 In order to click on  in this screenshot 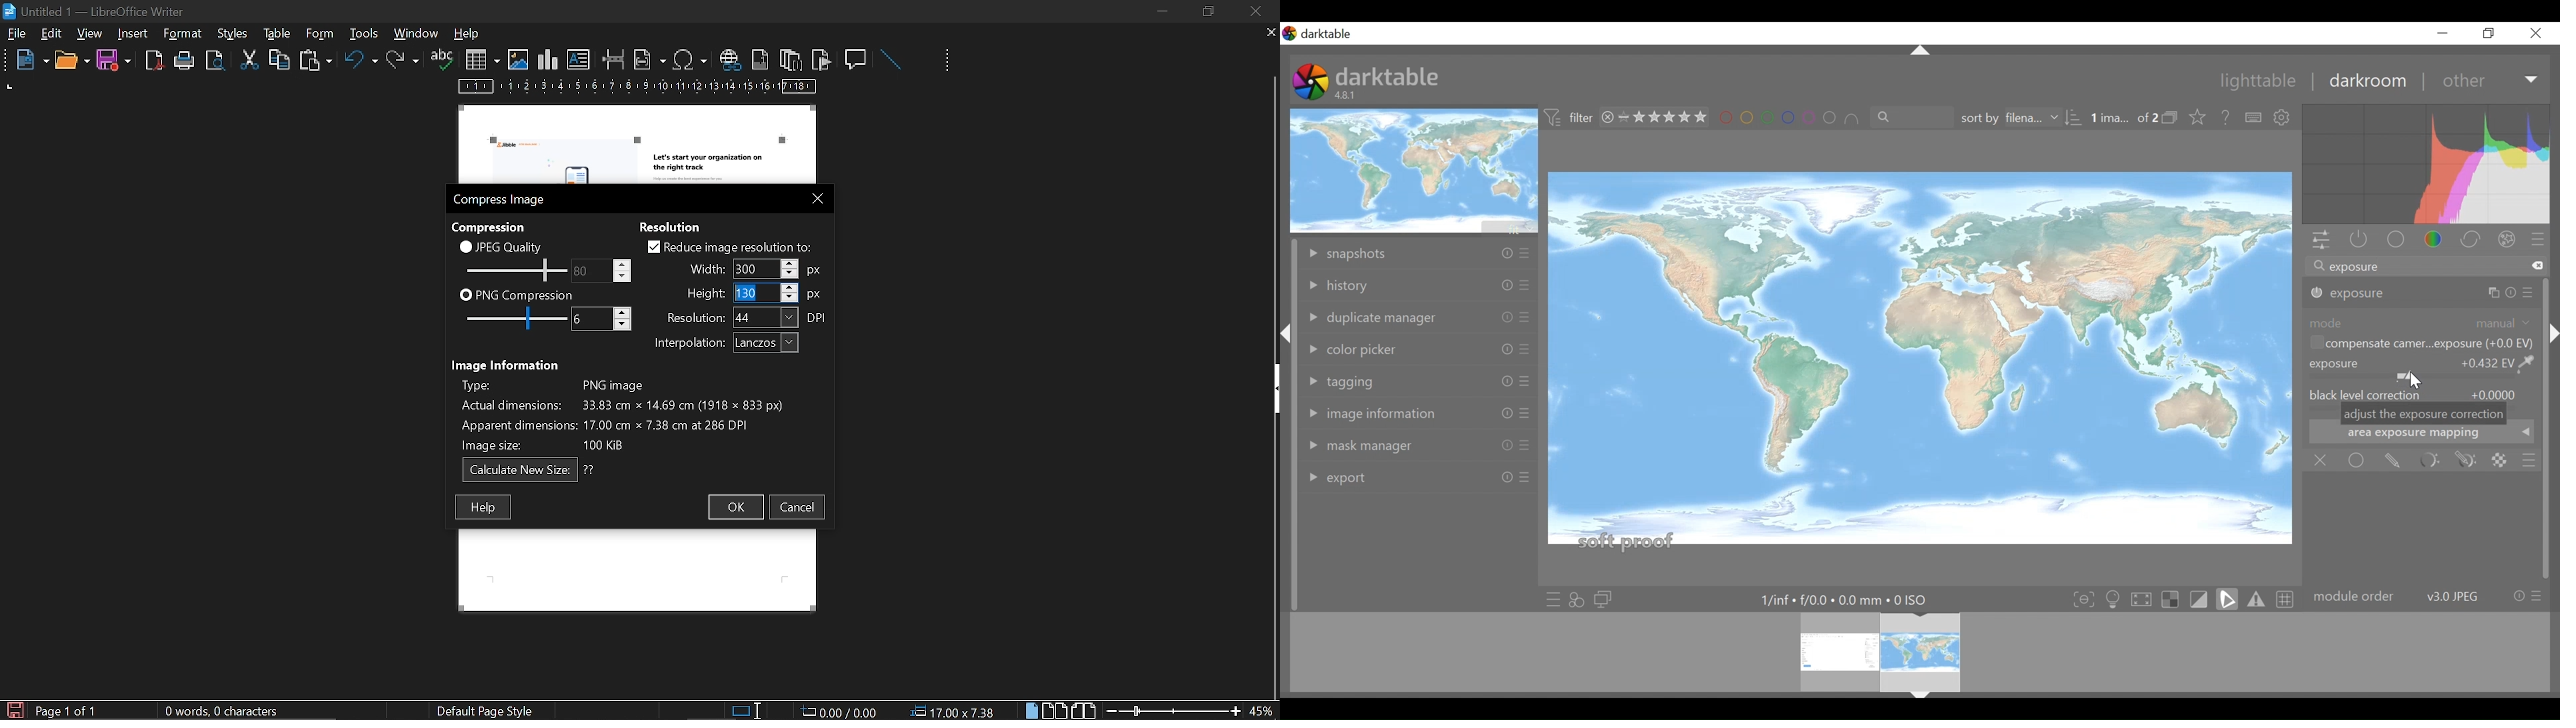, I will do `click(2529, 293)`.